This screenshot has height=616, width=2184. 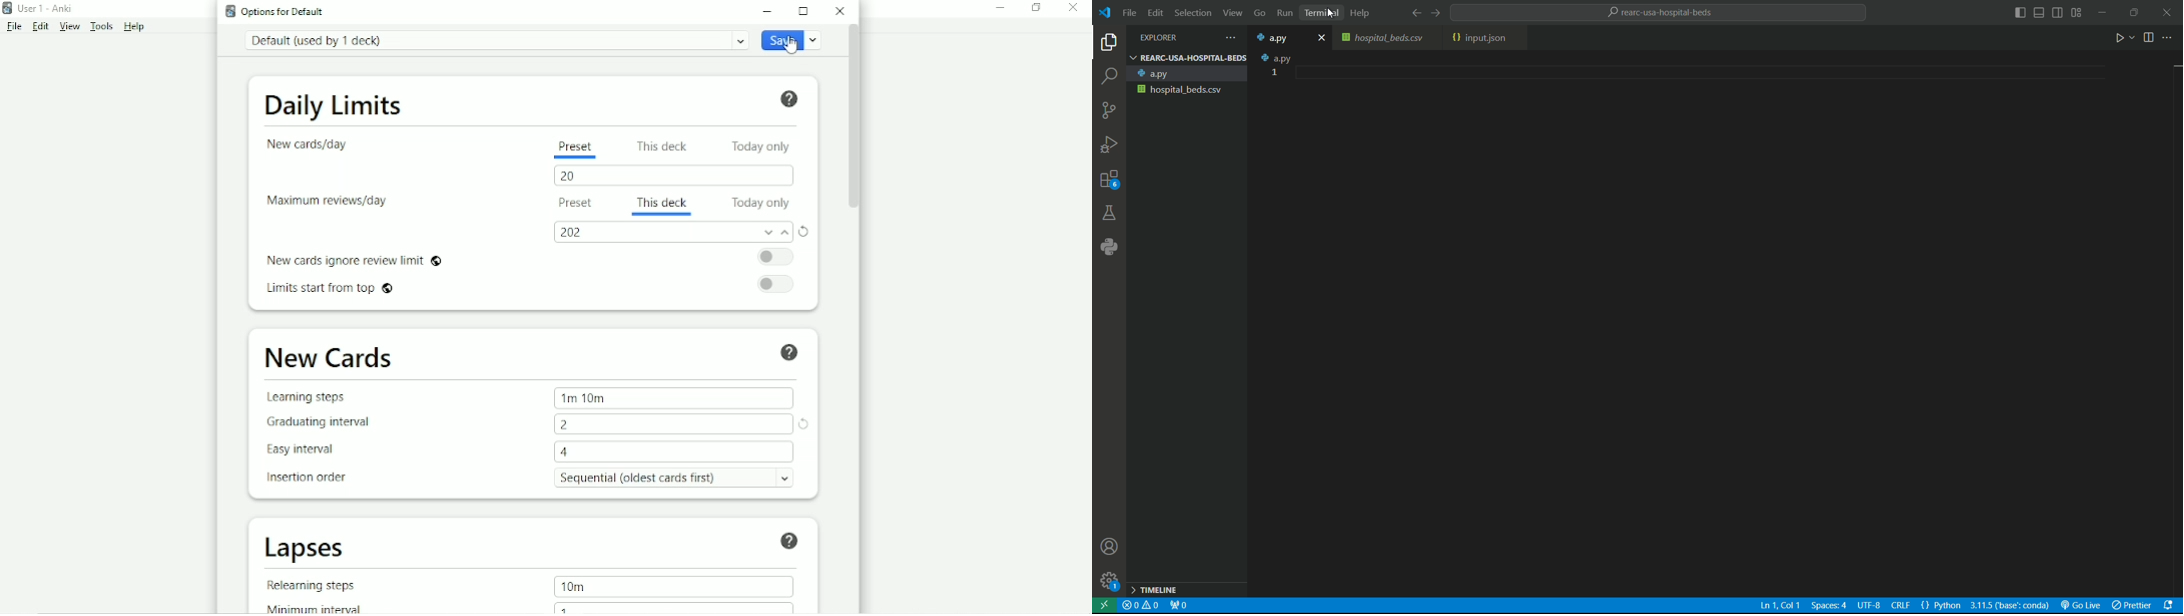 I want to click on minimize, so click(x=2105, y=13).